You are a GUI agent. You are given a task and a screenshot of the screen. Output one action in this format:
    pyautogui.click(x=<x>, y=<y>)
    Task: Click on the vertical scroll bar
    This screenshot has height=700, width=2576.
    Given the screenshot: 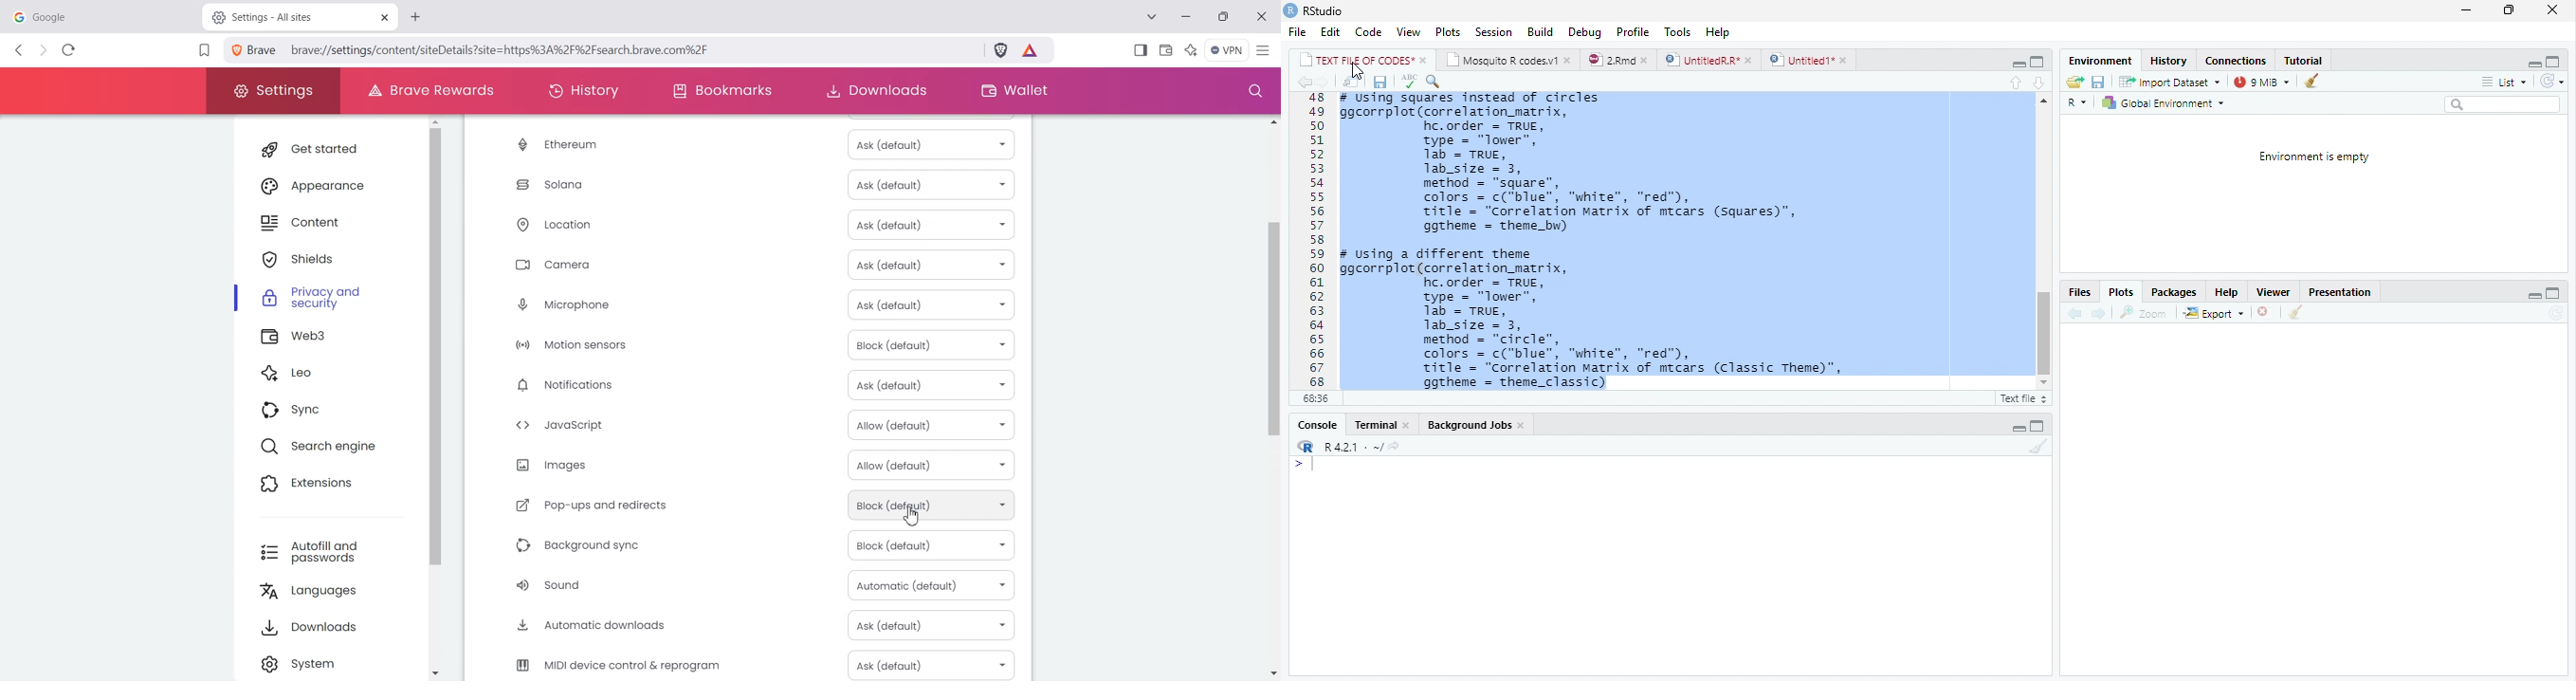 What is the action you would take?
    pyautogui.click(x=2042, y=245)
    